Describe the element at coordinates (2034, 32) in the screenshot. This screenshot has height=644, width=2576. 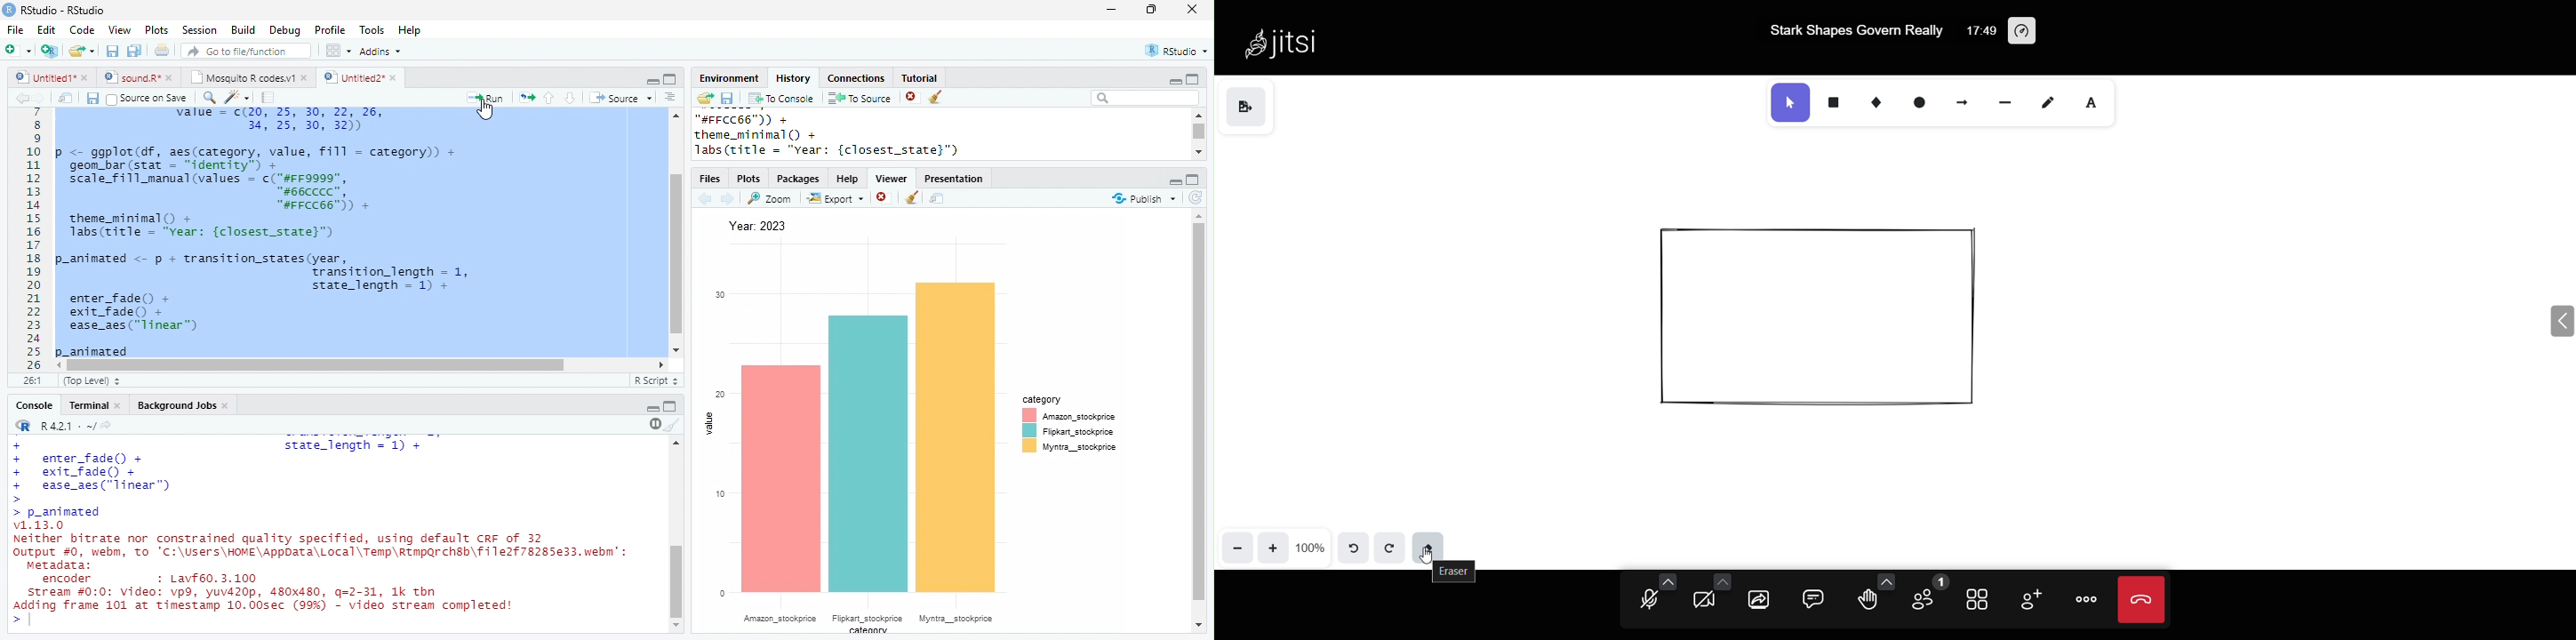
I see `performance setting` at that location.